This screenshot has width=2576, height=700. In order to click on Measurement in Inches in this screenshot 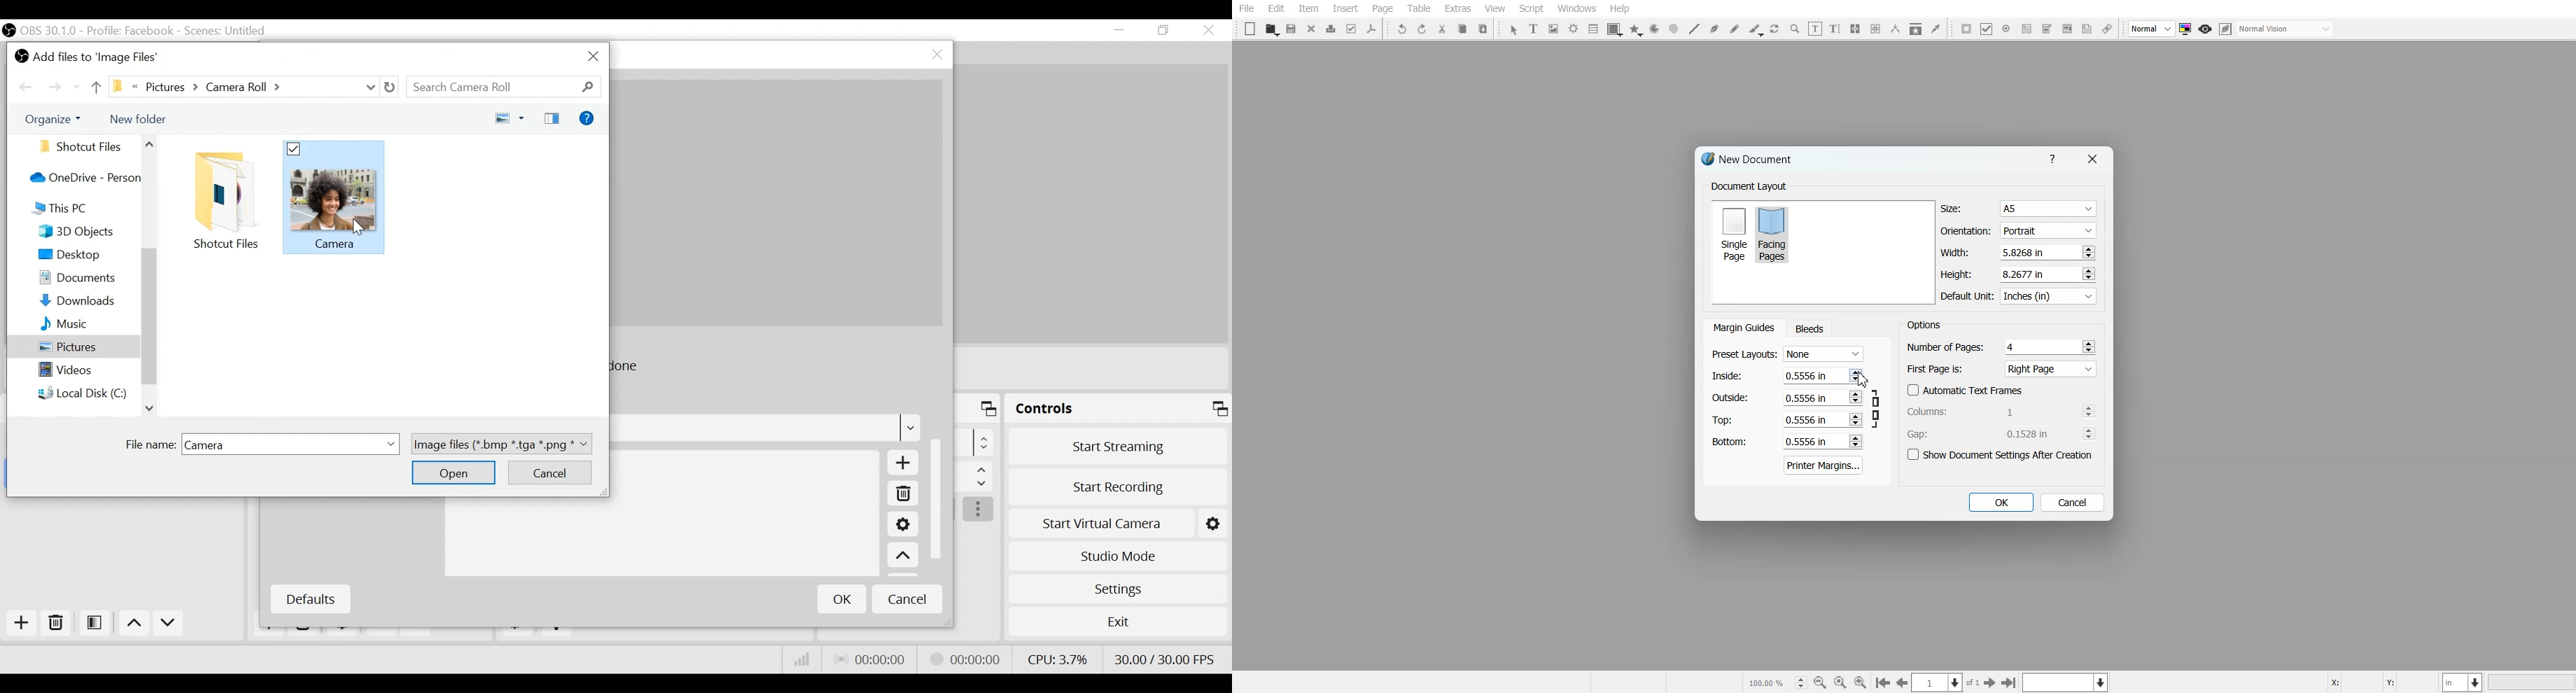, I will do `click(2463, 682)`.